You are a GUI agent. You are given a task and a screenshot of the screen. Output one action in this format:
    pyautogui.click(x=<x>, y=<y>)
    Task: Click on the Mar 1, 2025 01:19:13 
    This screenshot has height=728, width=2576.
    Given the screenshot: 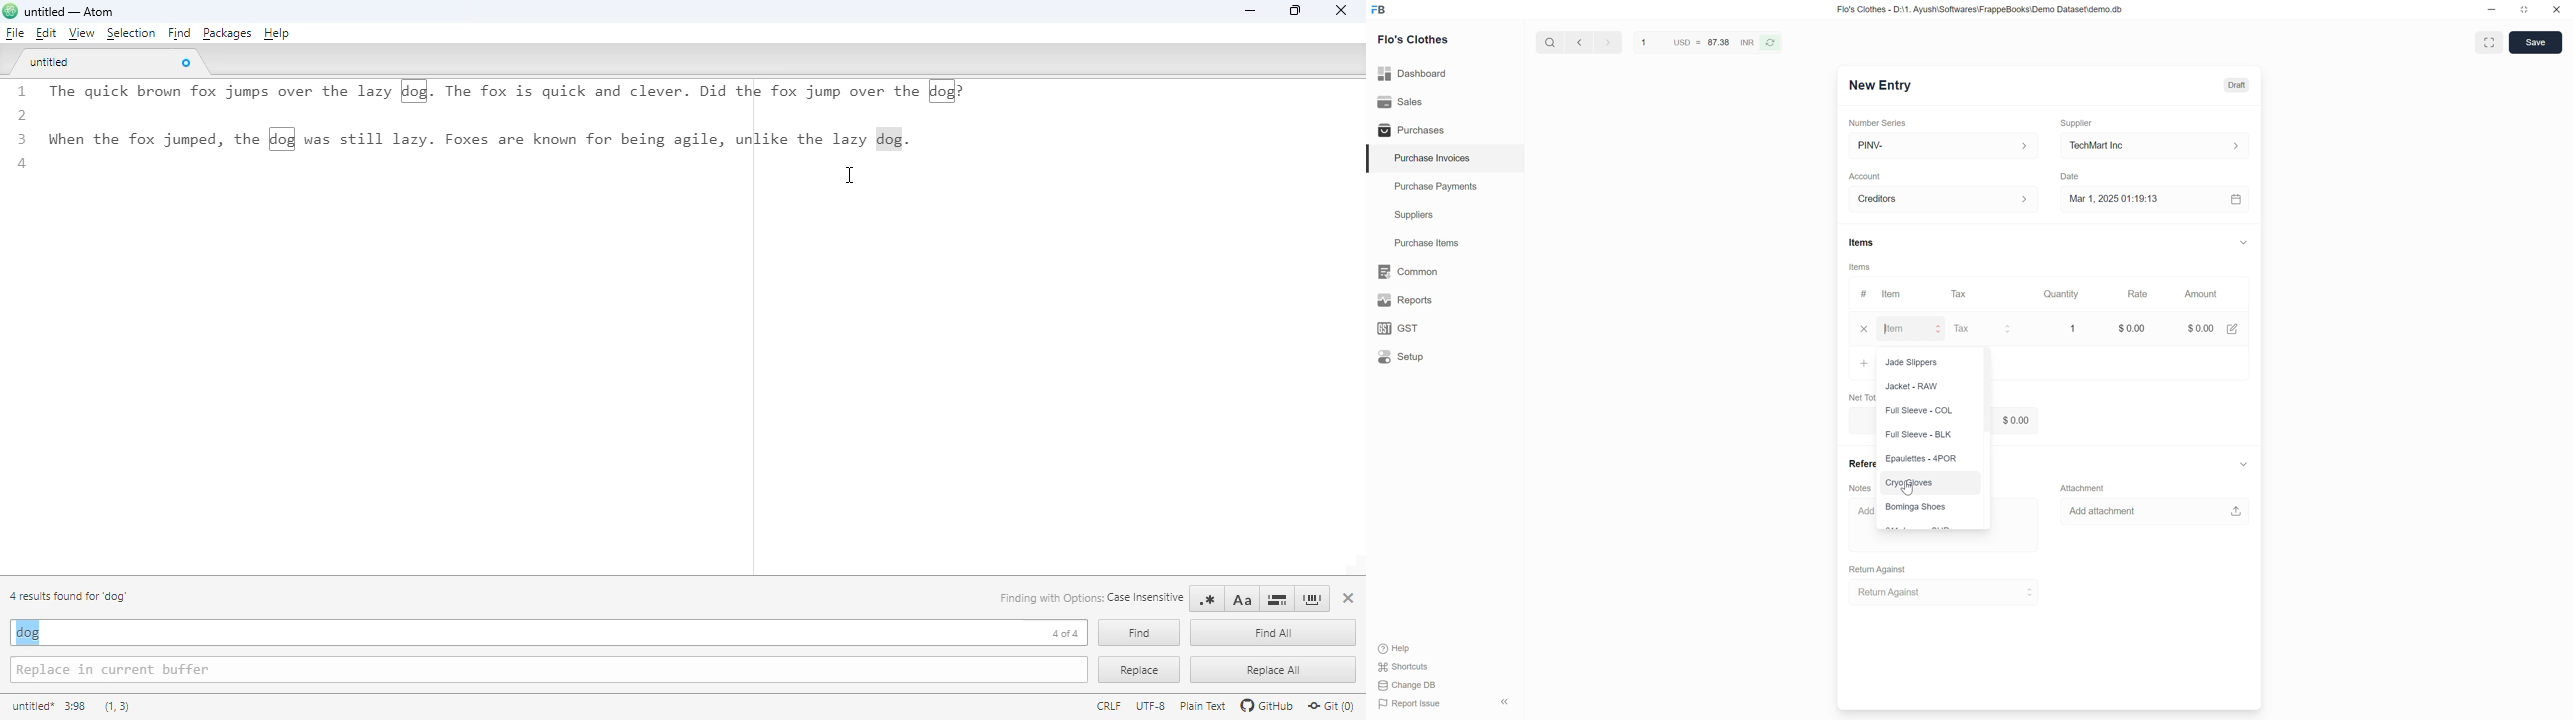 What is the action you would take?
    pyautogui.click(x=2153, y=200)
    